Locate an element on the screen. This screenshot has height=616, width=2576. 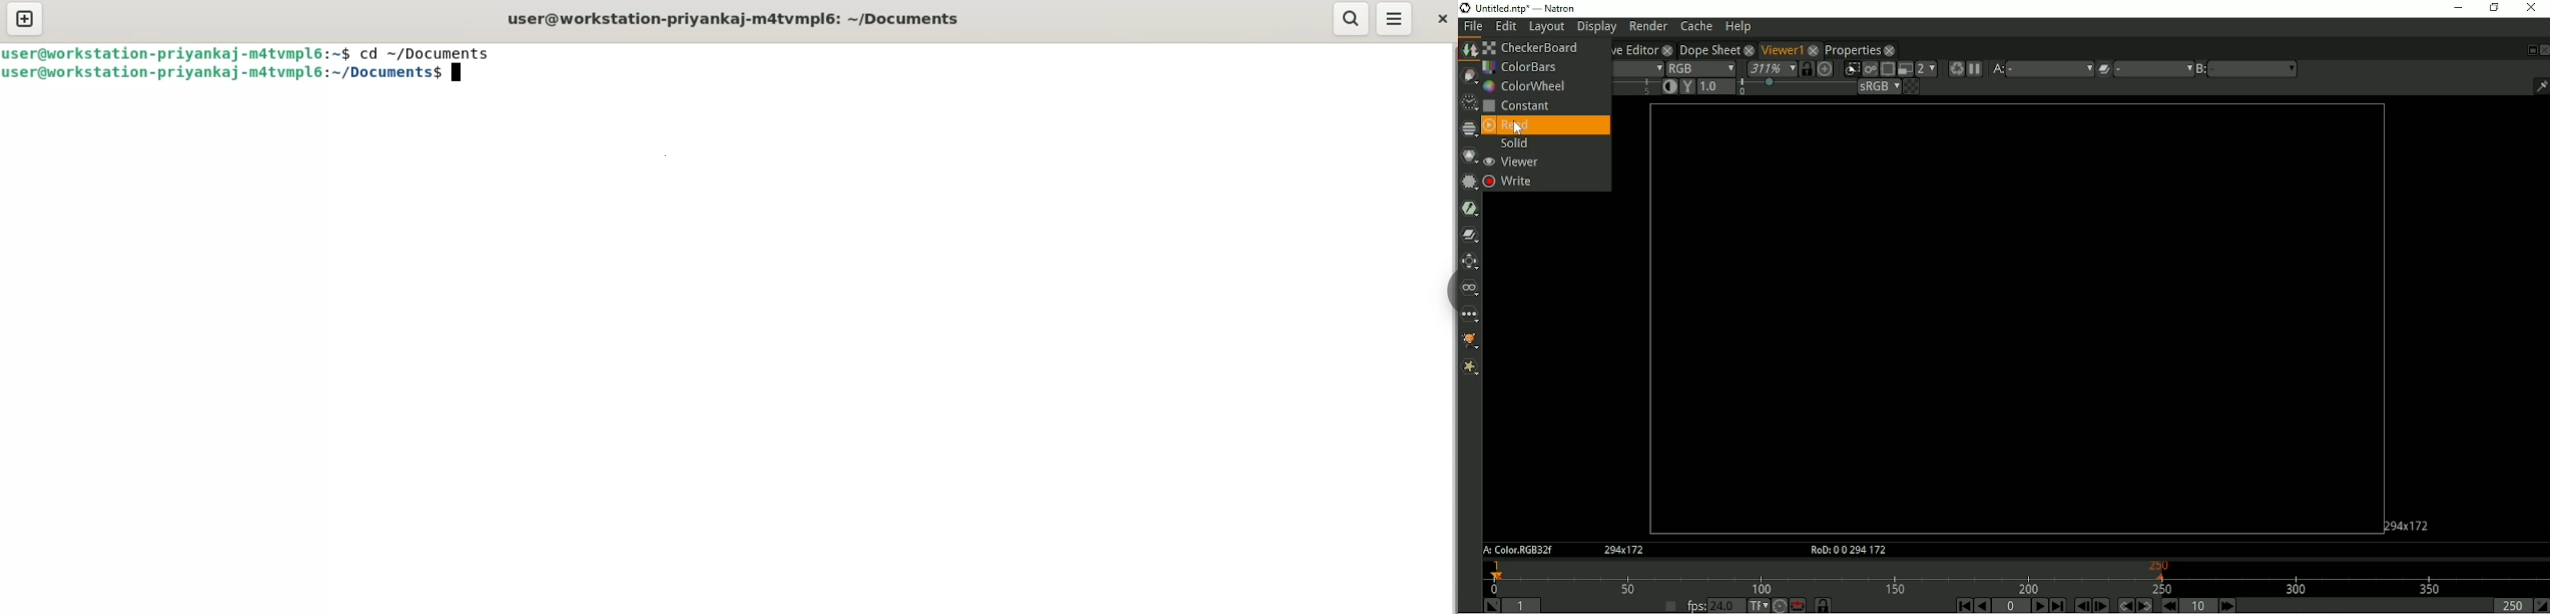
Layout is located at coordinates (1546, 27).